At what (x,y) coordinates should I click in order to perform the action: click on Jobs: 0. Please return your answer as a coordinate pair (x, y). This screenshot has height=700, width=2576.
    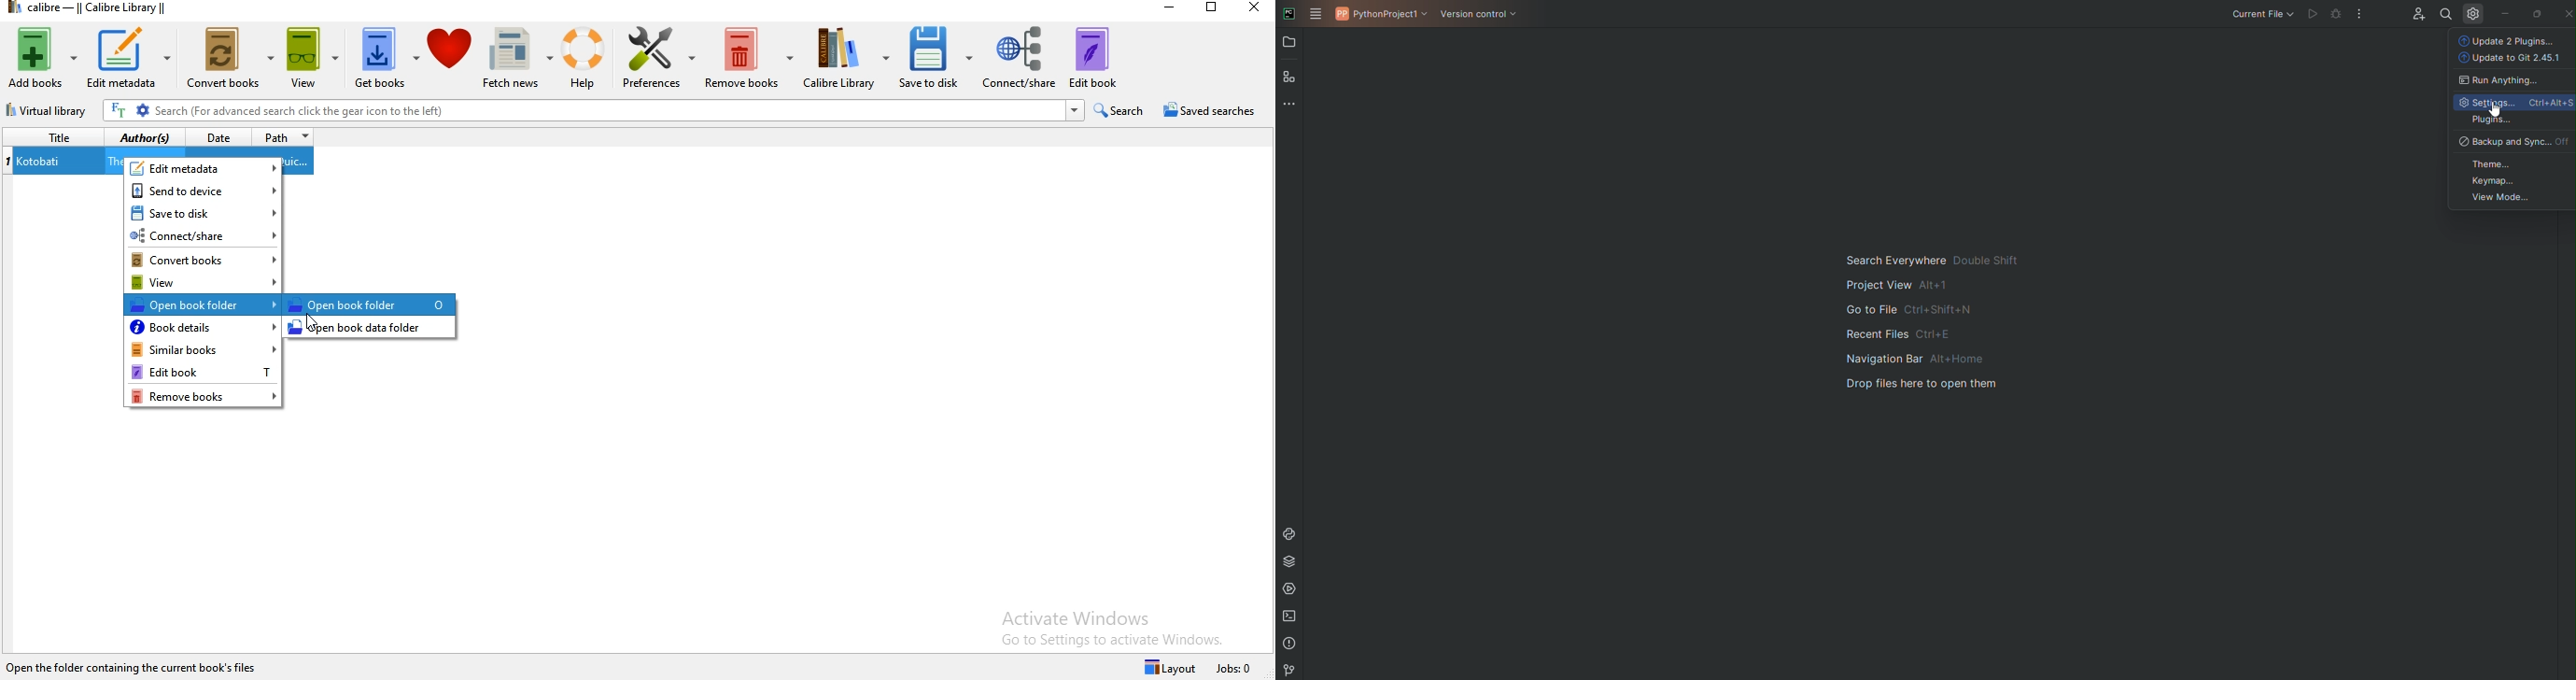
    Looking at the image, I should click on (1236, 667).